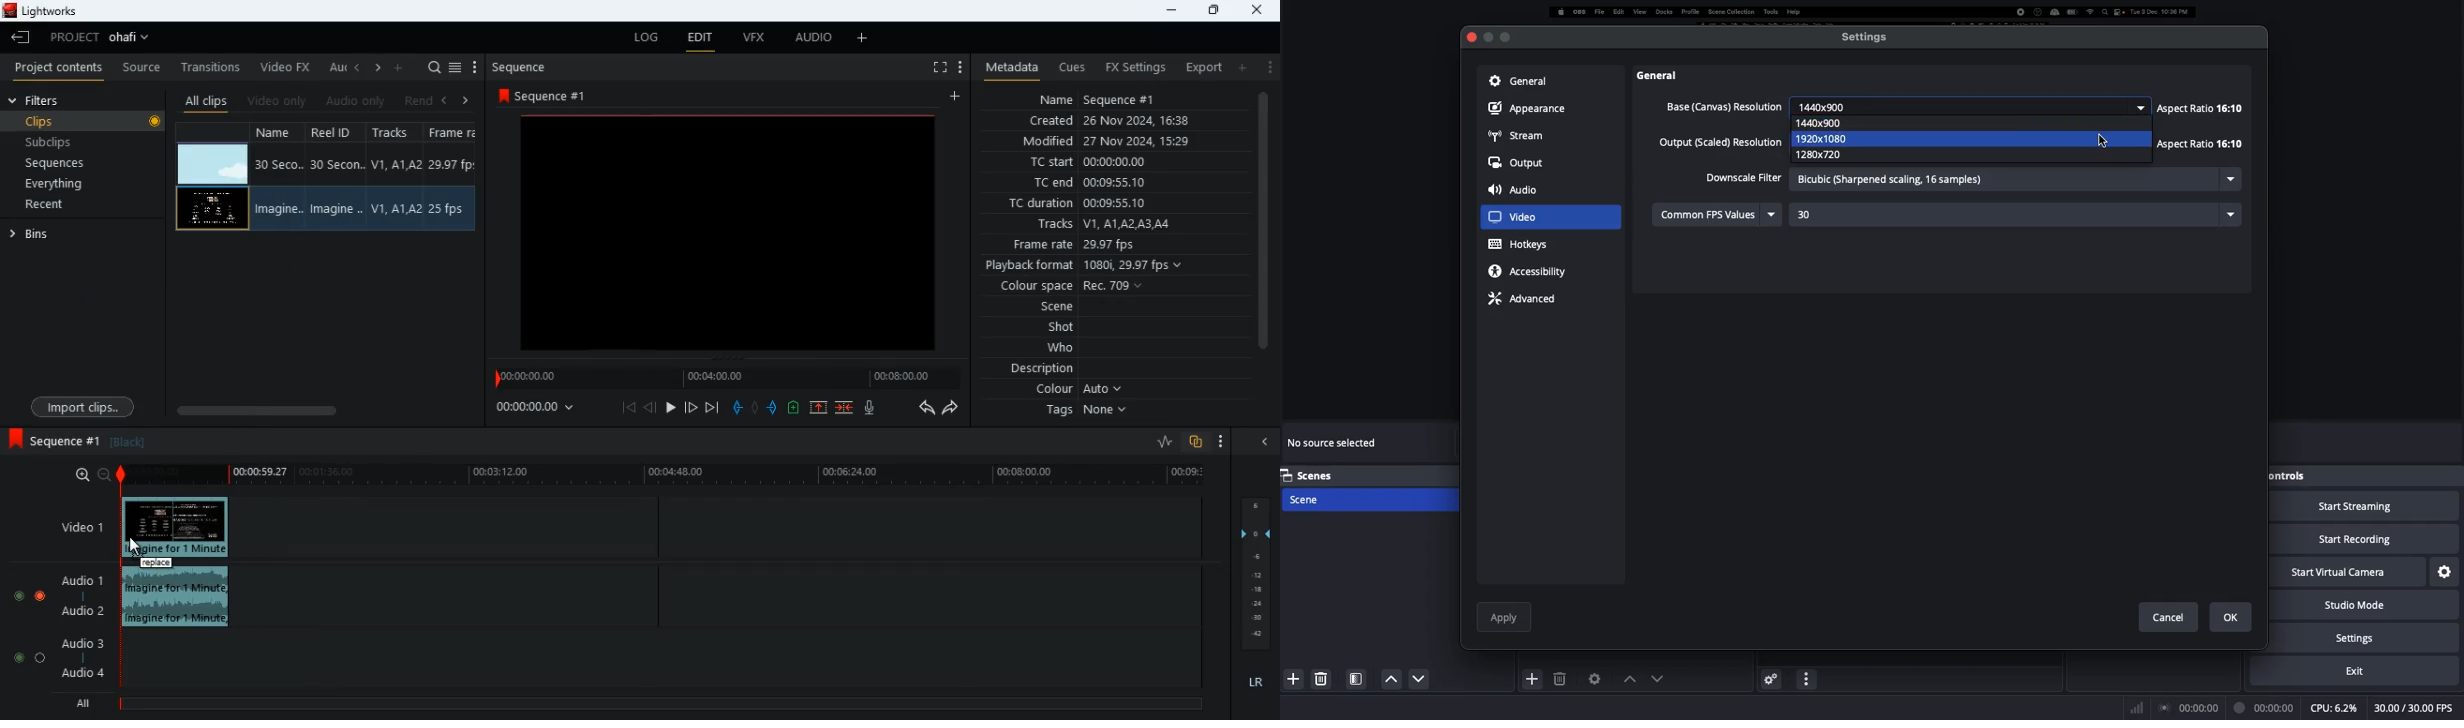  I want to click on modified, so click(1119, 143).